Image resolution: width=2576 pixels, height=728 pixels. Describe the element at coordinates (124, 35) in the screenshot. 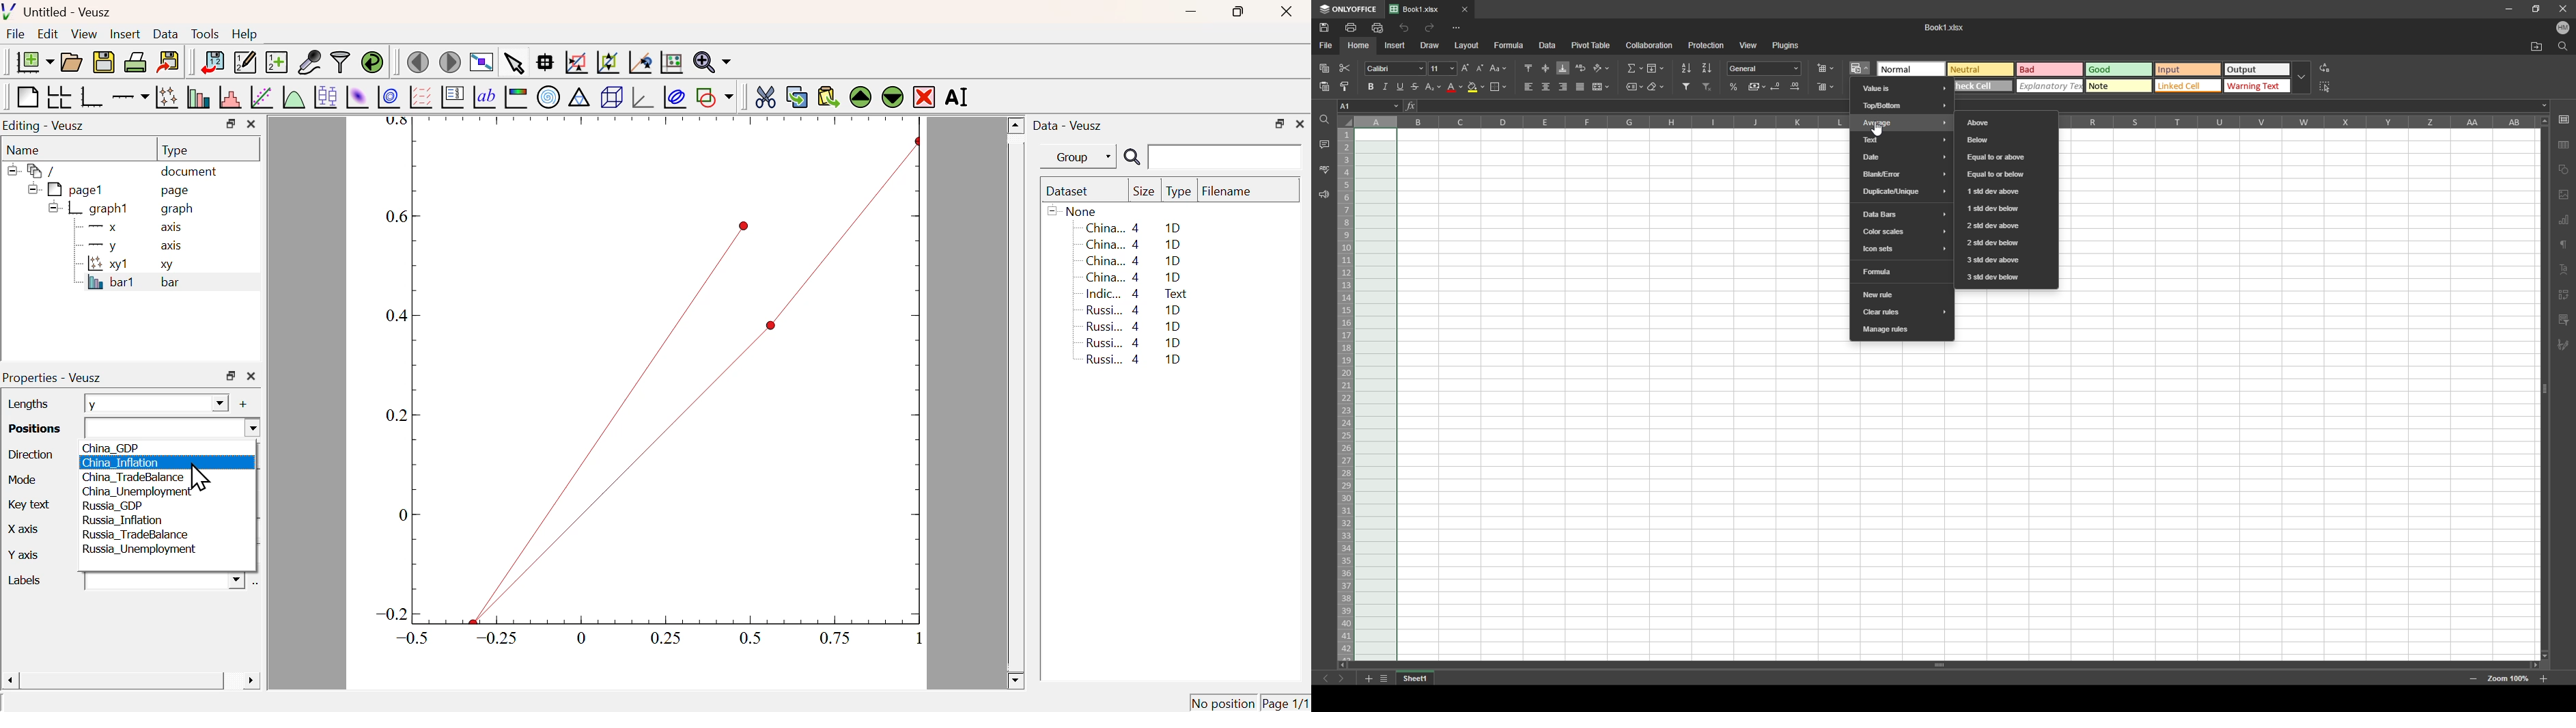

I see `Insert` at that location.